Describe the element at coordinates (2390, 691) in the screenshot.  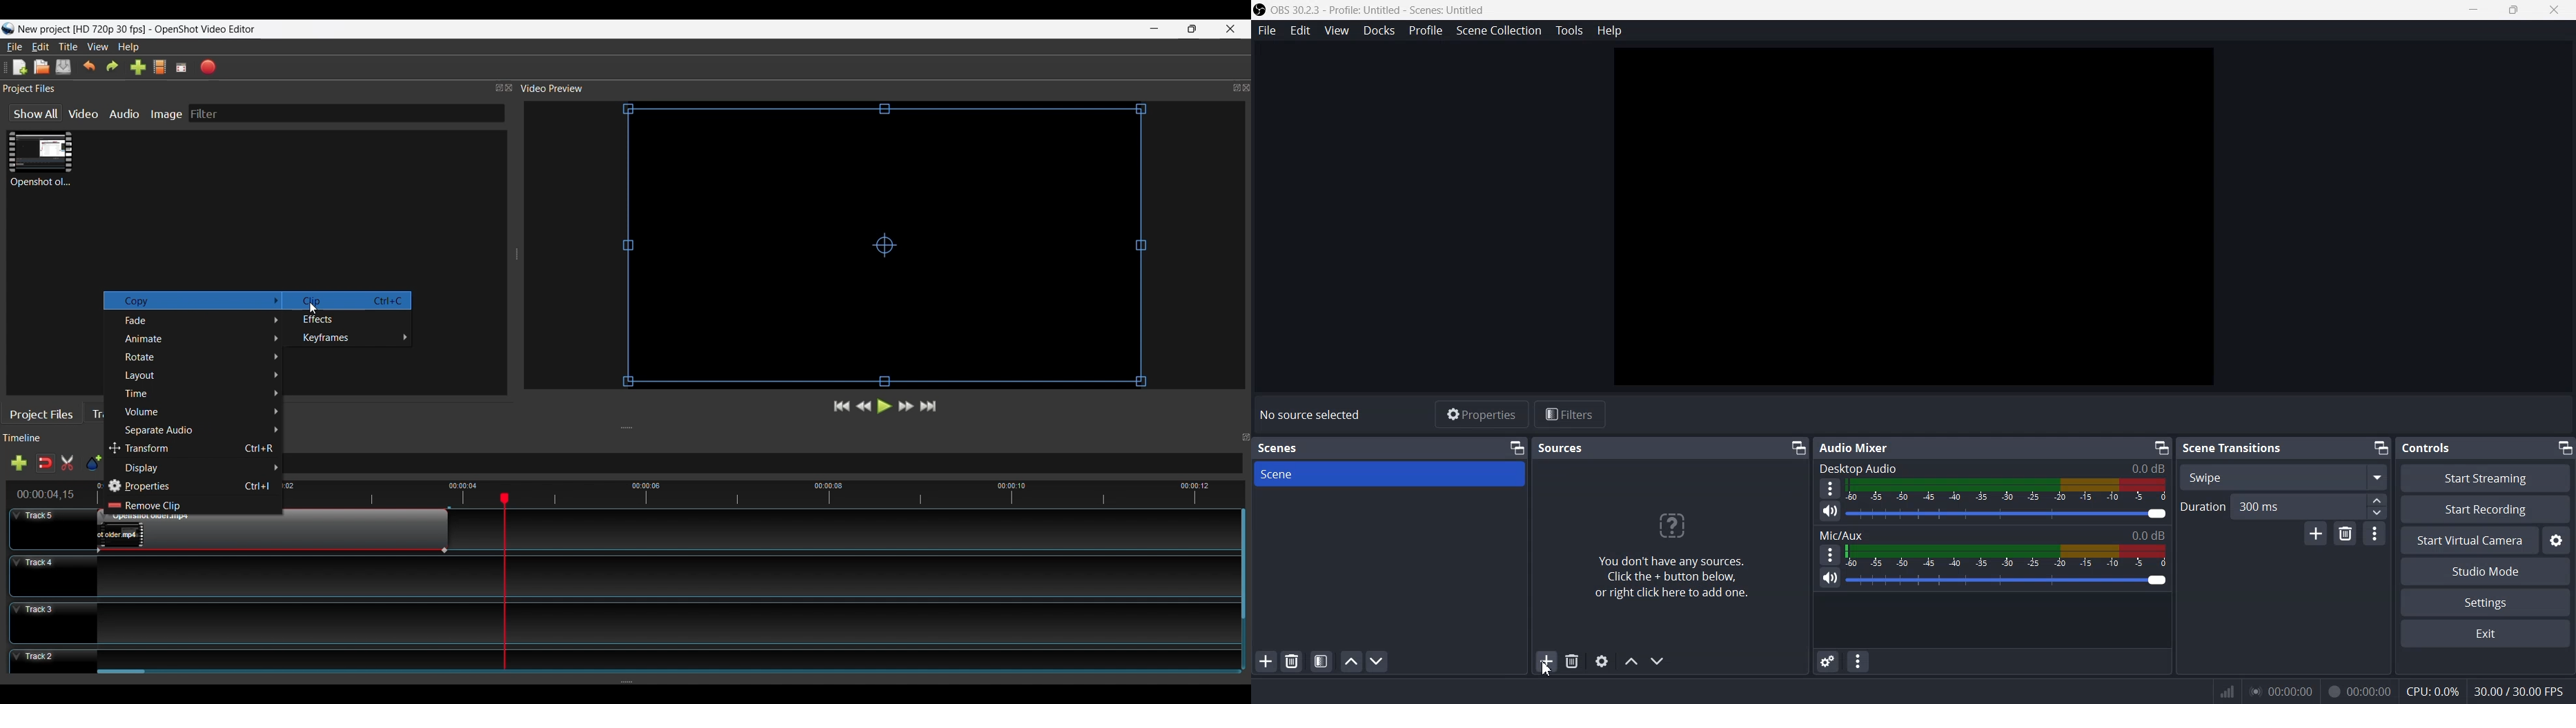
I see `Text` at that location.